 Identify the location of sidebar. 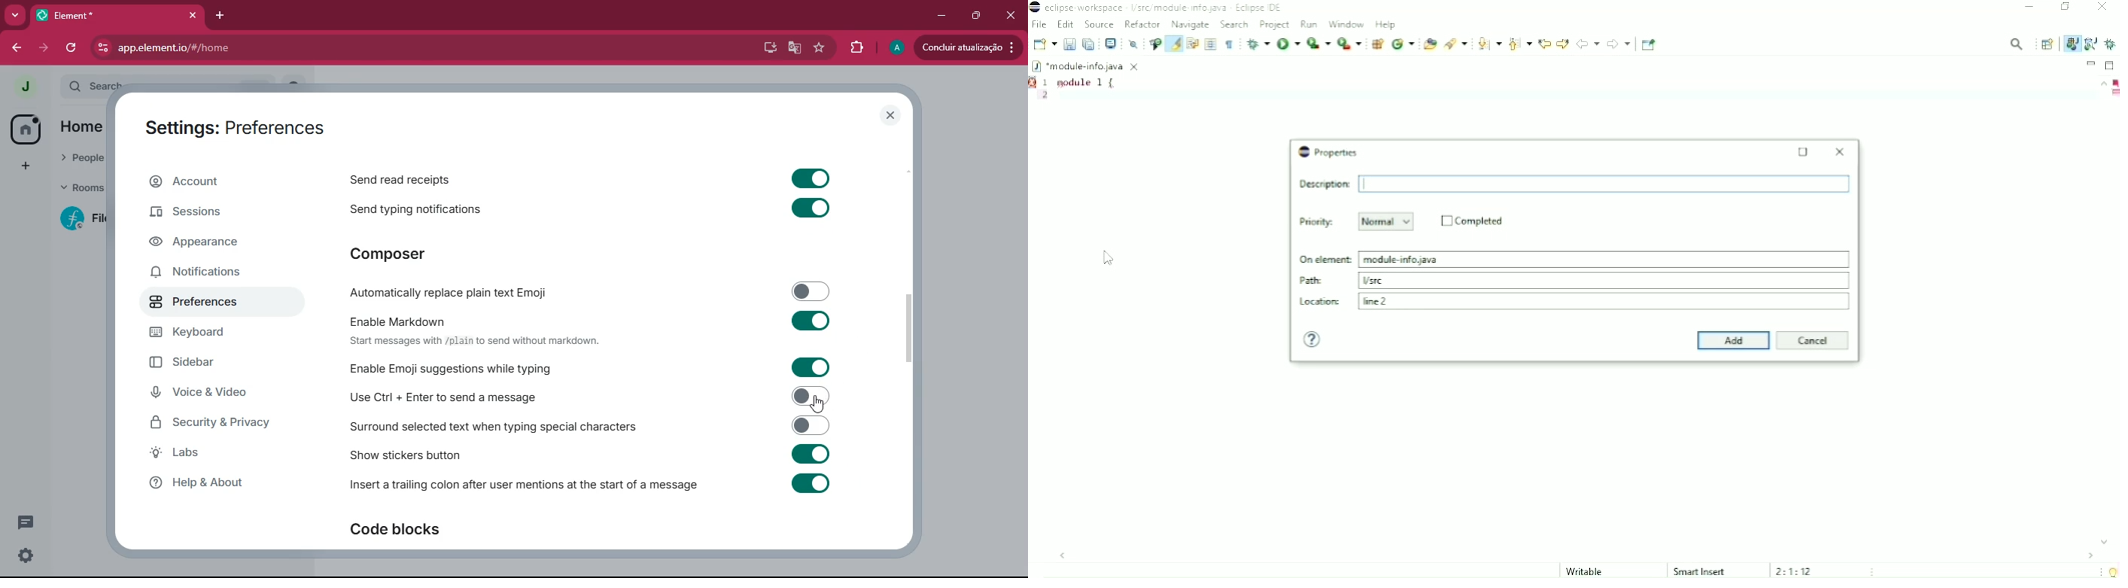
(220, 363).